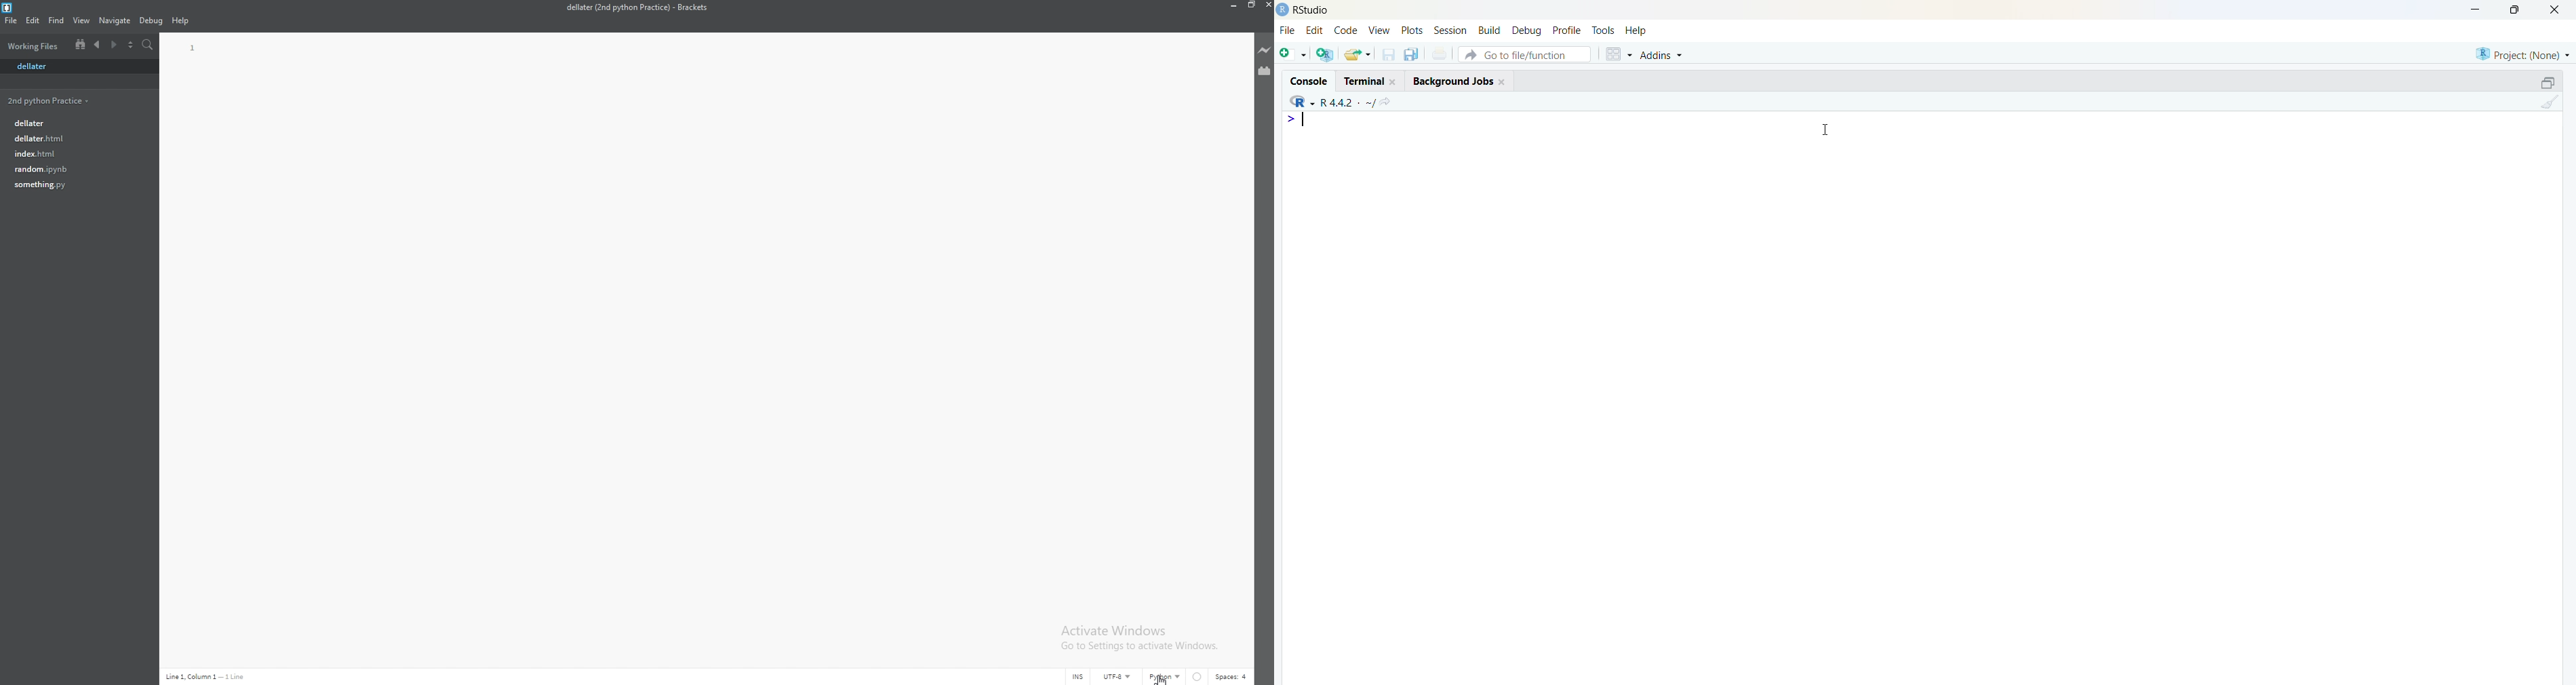 This screenshot has height=700, width=2576. I want to click on tools, so click(1604, 31).